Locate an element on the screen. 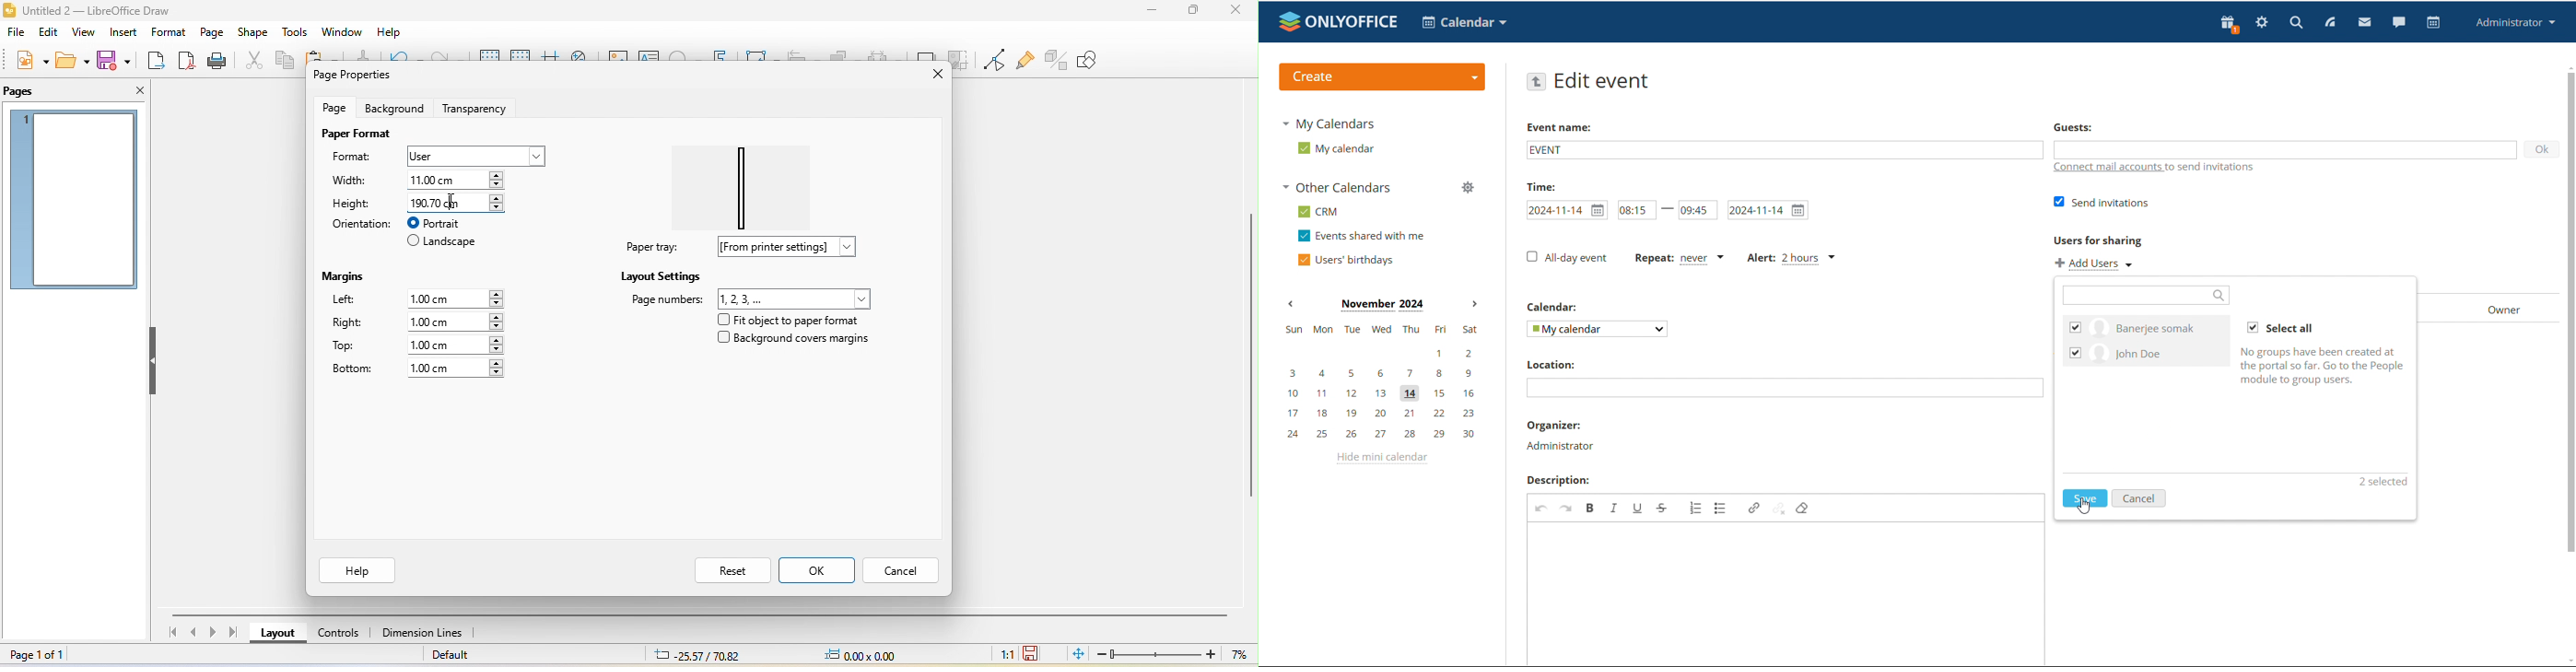 The height and width of the screenshot is (672, 2576). last page is located at coordinates (237, 632).